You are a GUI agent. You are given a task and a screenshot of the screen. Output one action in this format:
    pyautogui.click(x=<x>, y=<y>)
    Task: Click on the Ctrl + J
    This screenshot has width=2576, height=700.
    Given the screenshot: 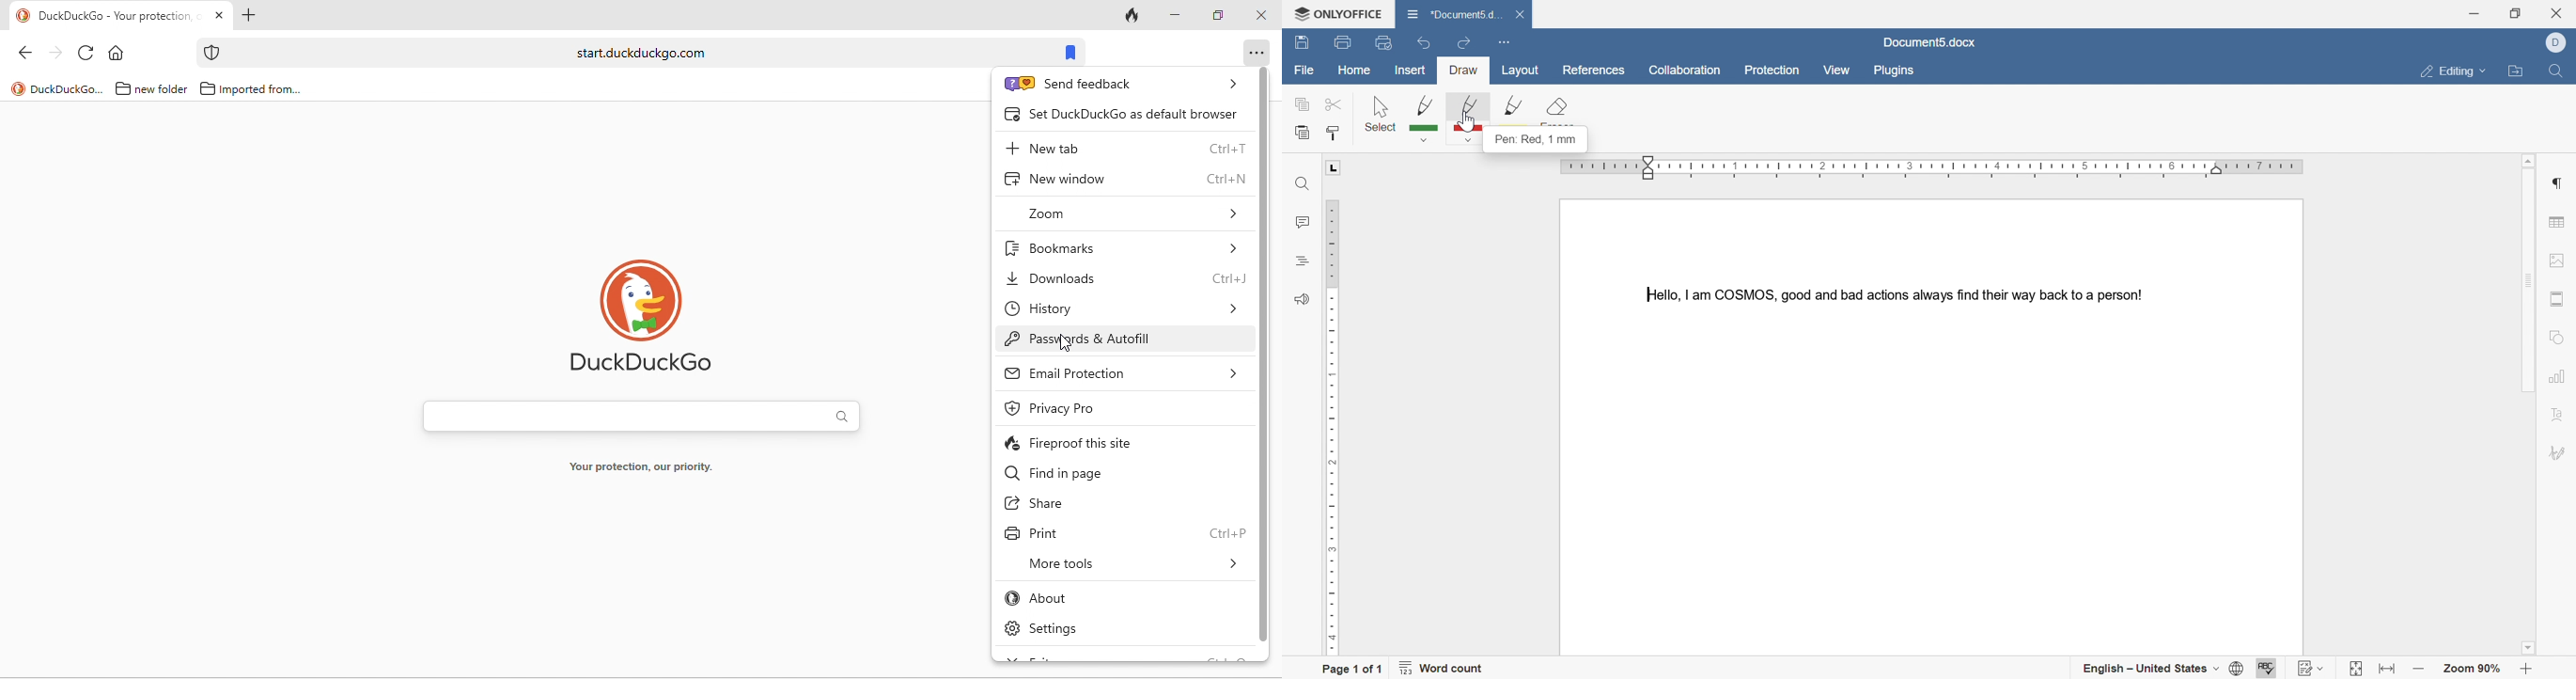 What is the action you would take?
    pyautogui.click(x=1231, y=279)
    